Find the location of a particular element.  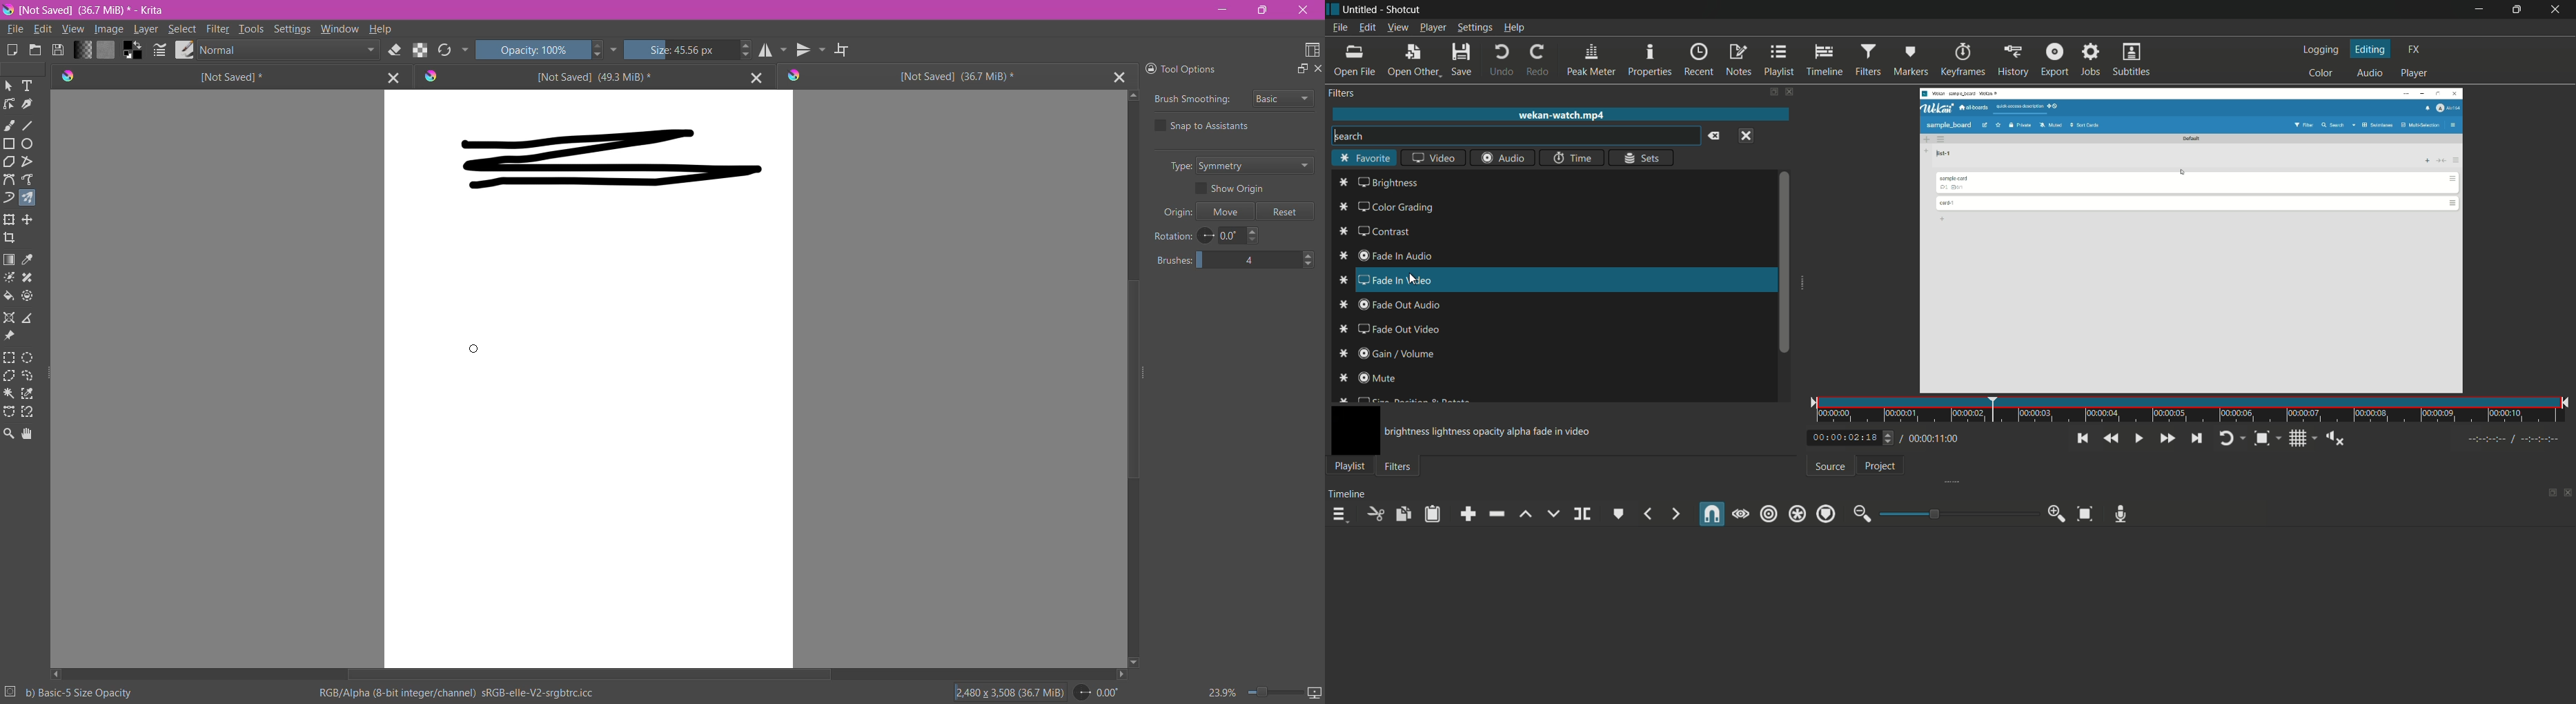

fade in audio is located at coordinates (1386, 256).